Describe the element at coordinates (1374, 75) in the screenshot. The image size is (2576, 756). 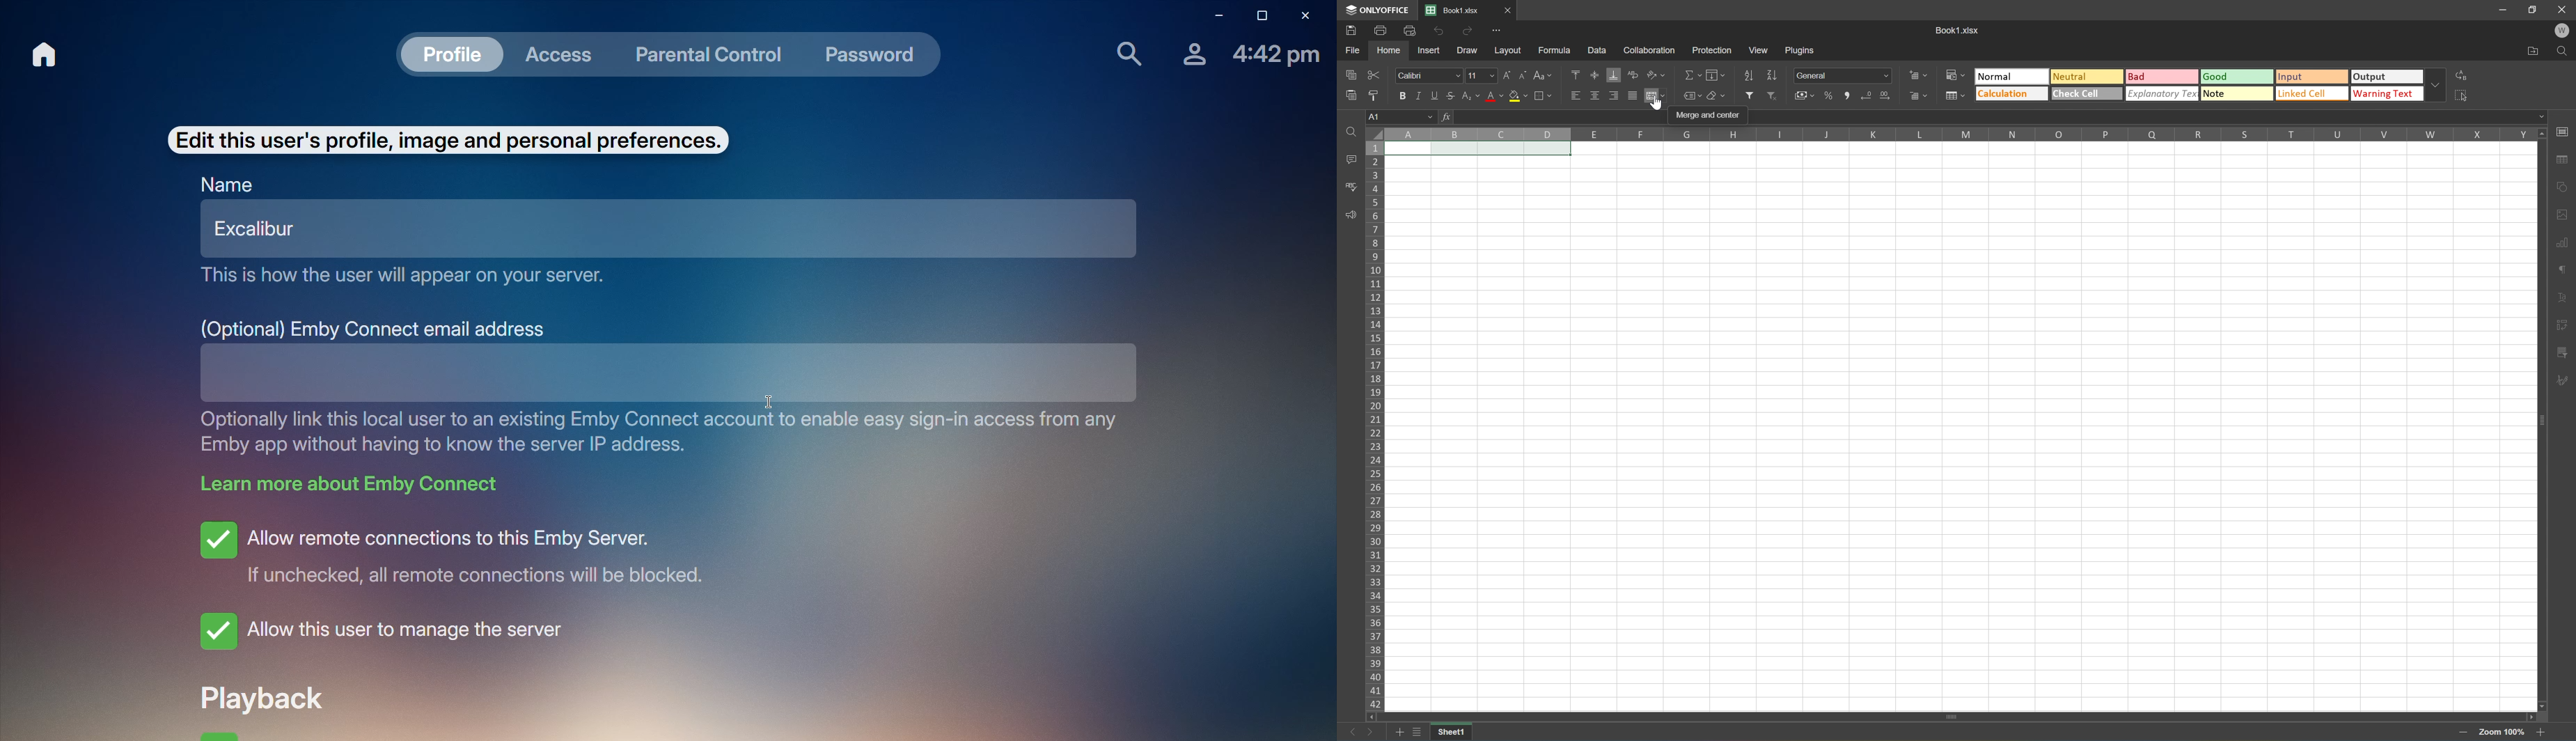
I see `Cut` at that location.